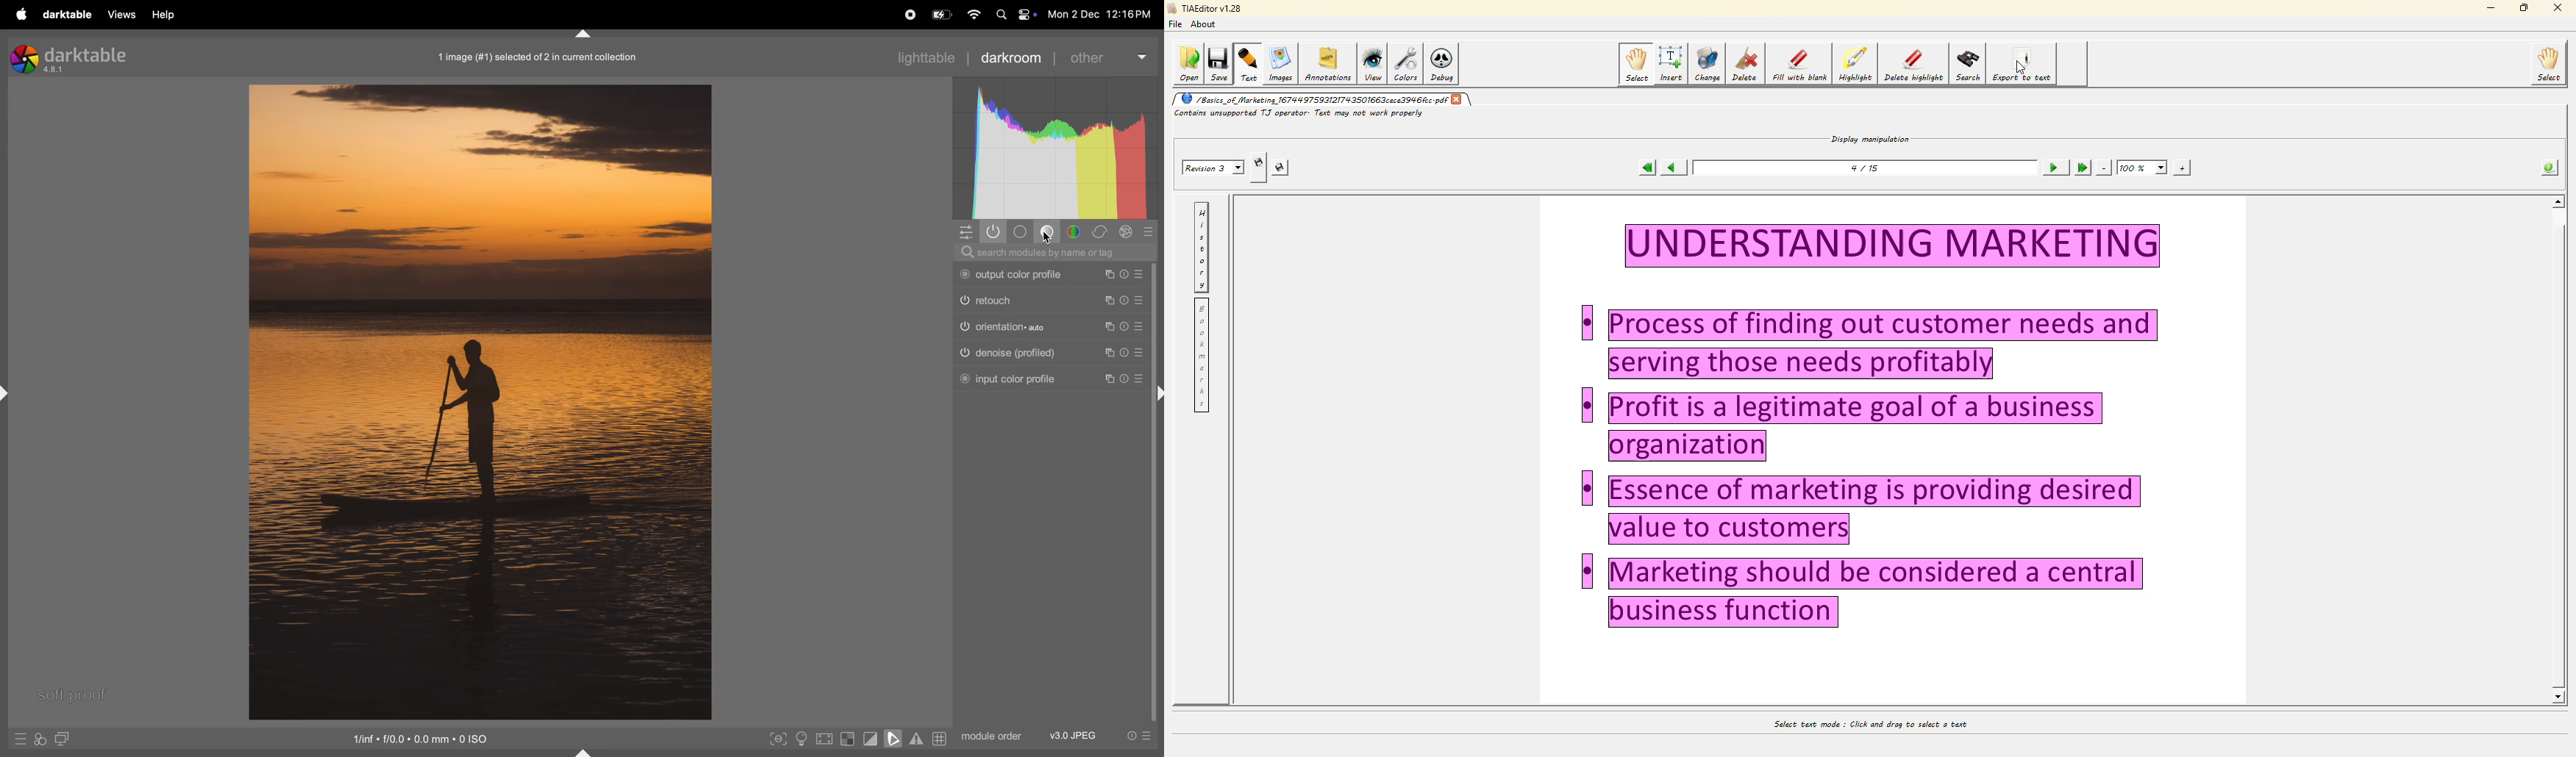  I want to click on output color  profile, so click(1049, 275).